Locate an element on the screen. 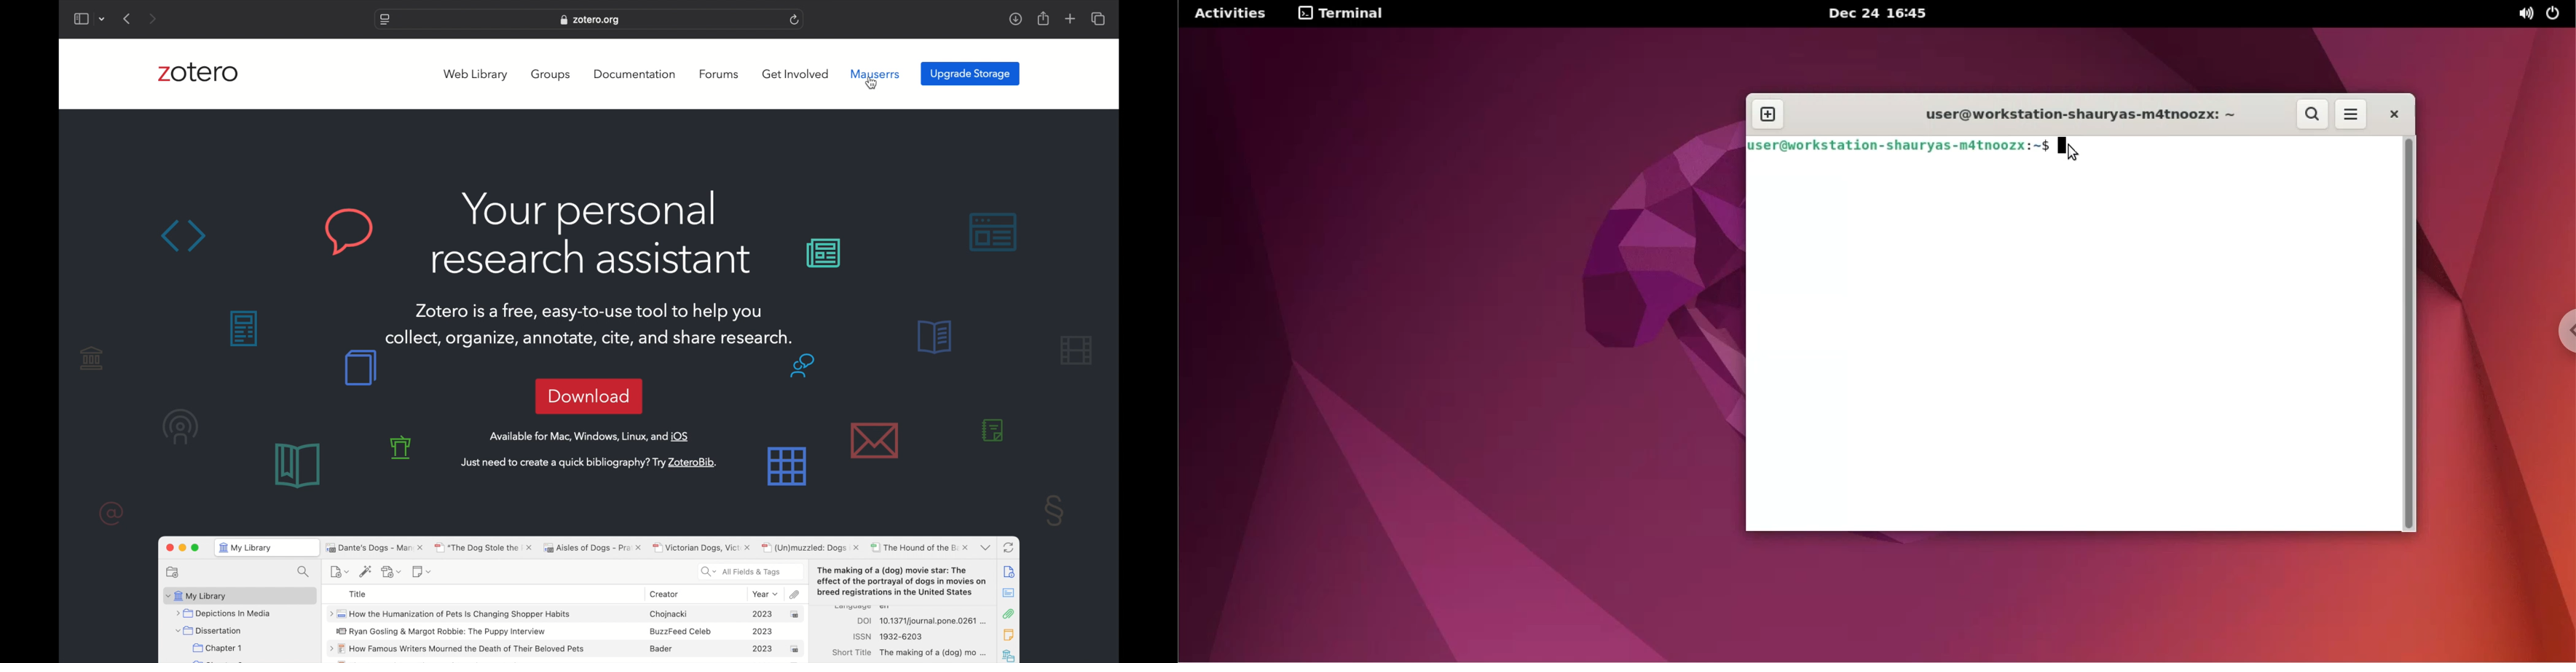 The width and height of the screenshot is (2576, 672). downloads is located at coordinates (1016, 20).